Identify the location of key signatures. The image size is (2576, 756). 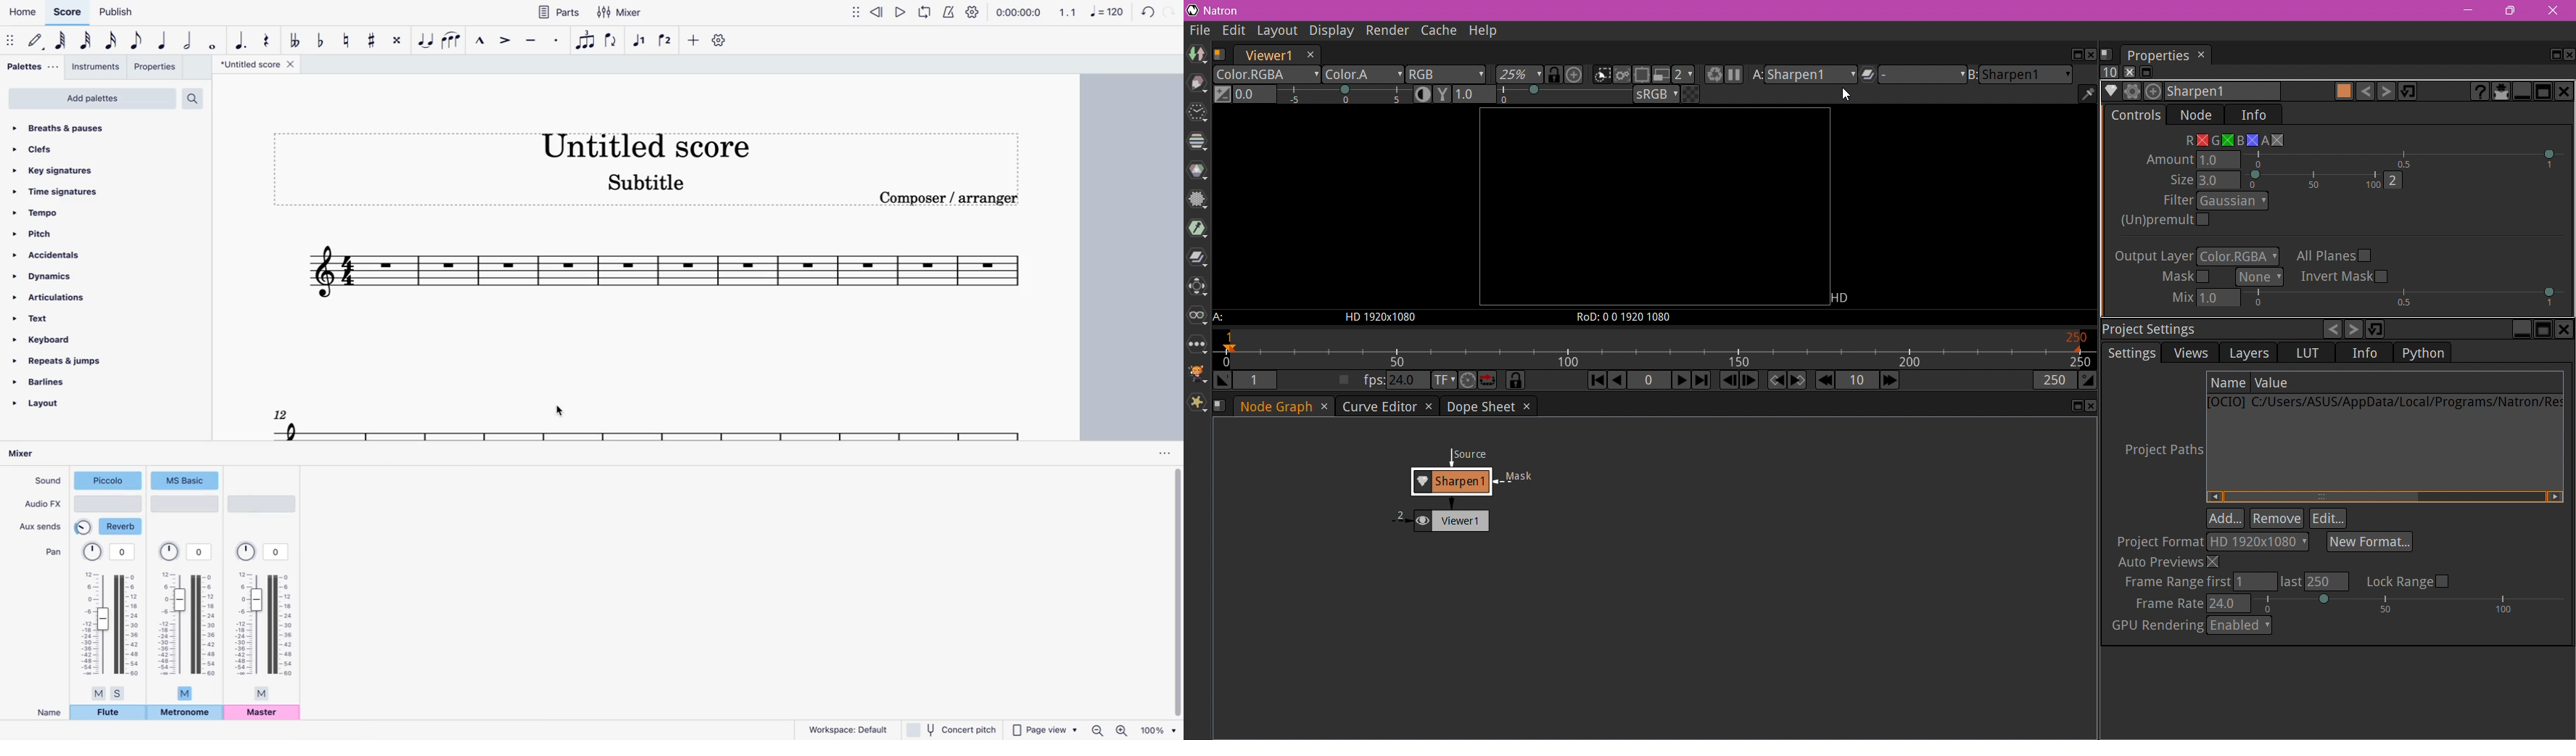
(56, 170).